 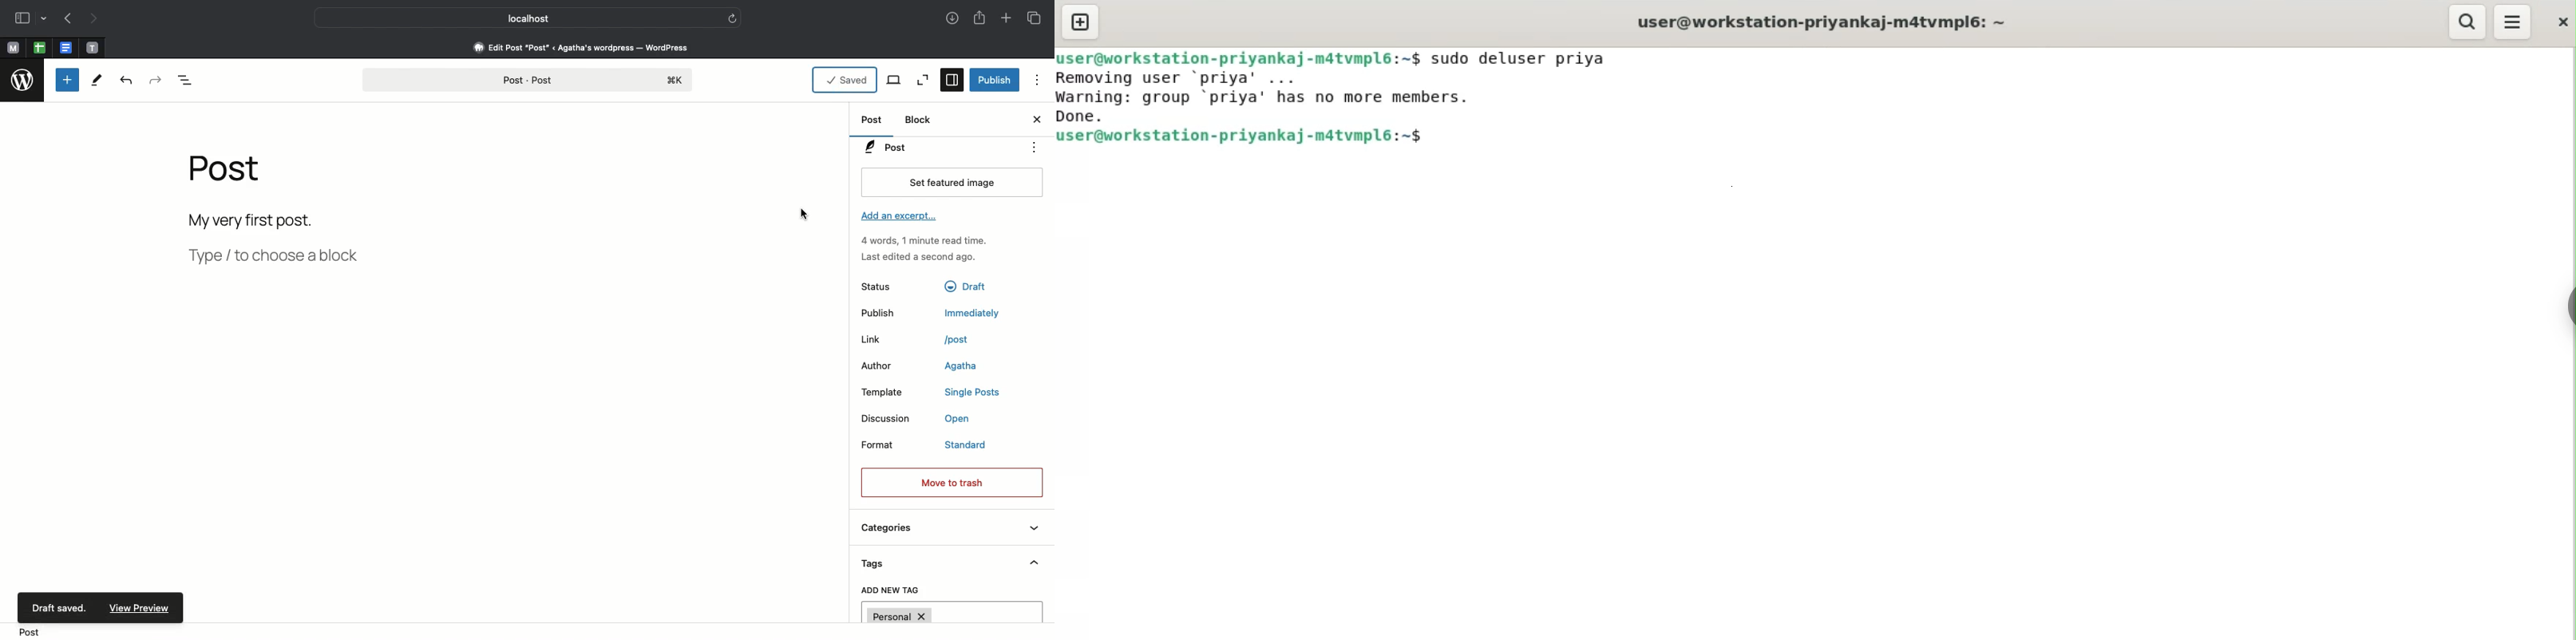 What do you see at coordinates (137, 608) in the screenshot?
I see `view preview` at bounding box center [137, 608].